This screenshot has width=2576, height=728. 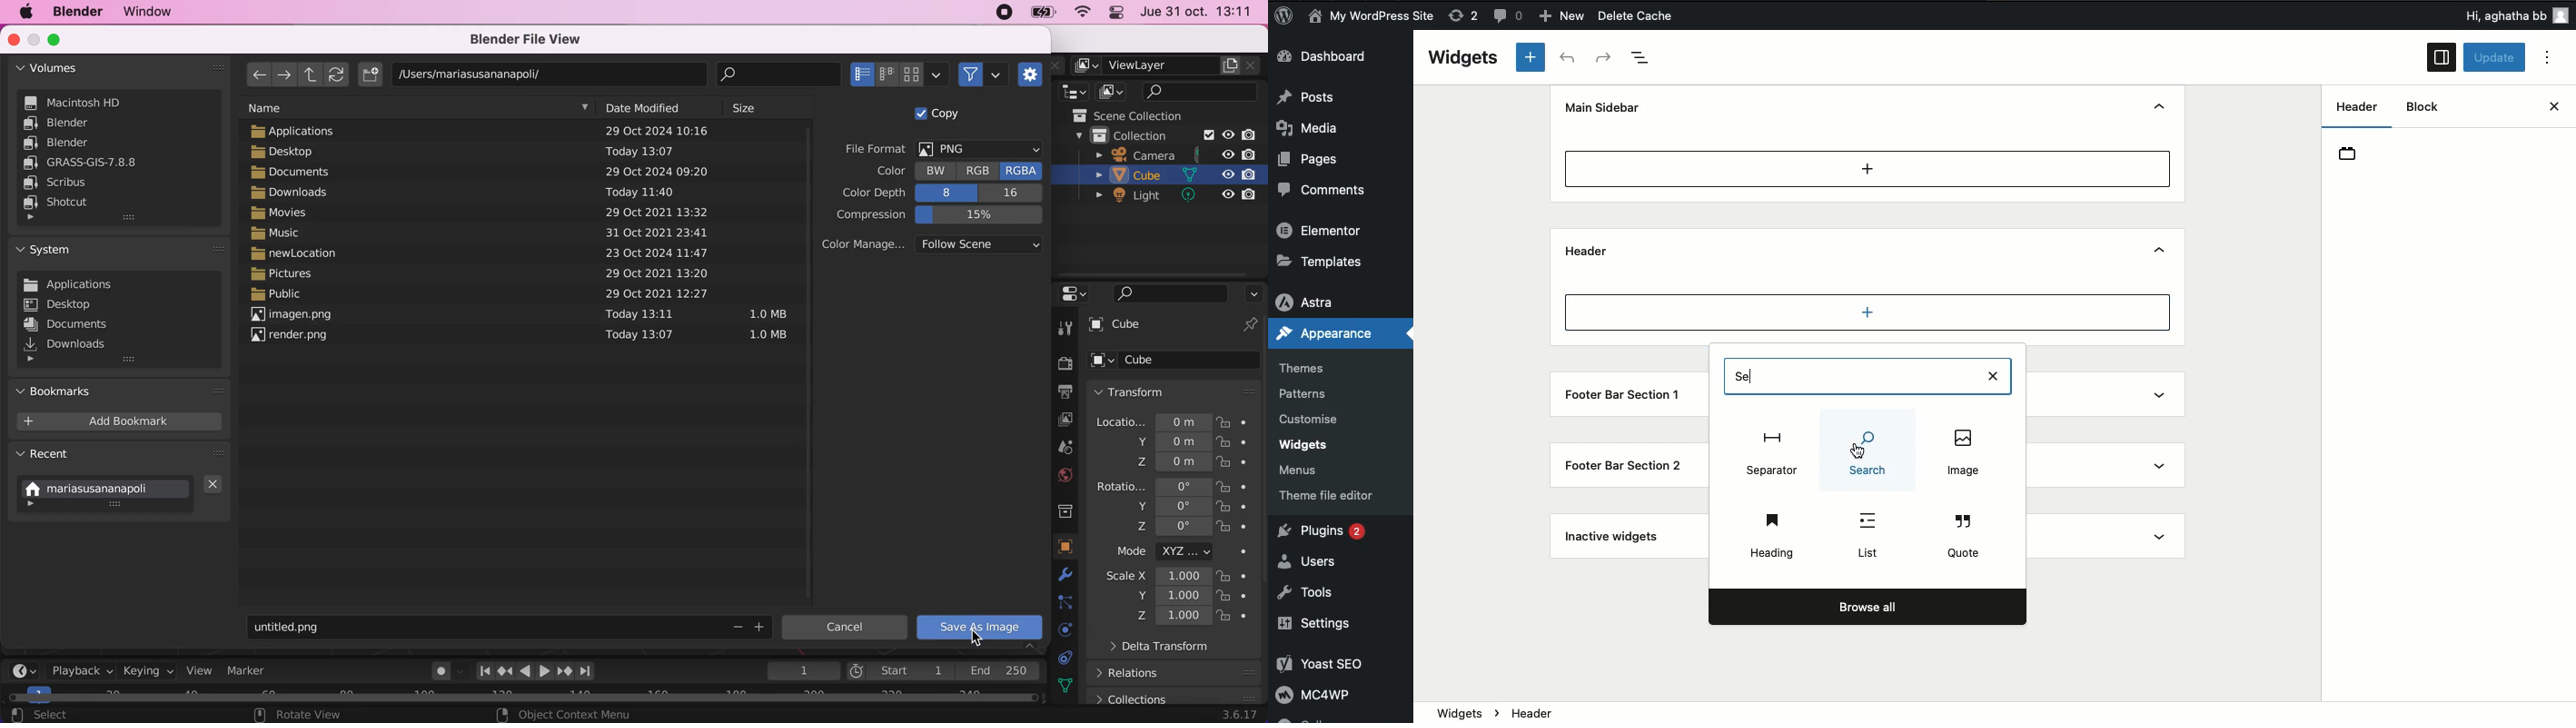 I want to click on lock, so click(x=1233, y=465).